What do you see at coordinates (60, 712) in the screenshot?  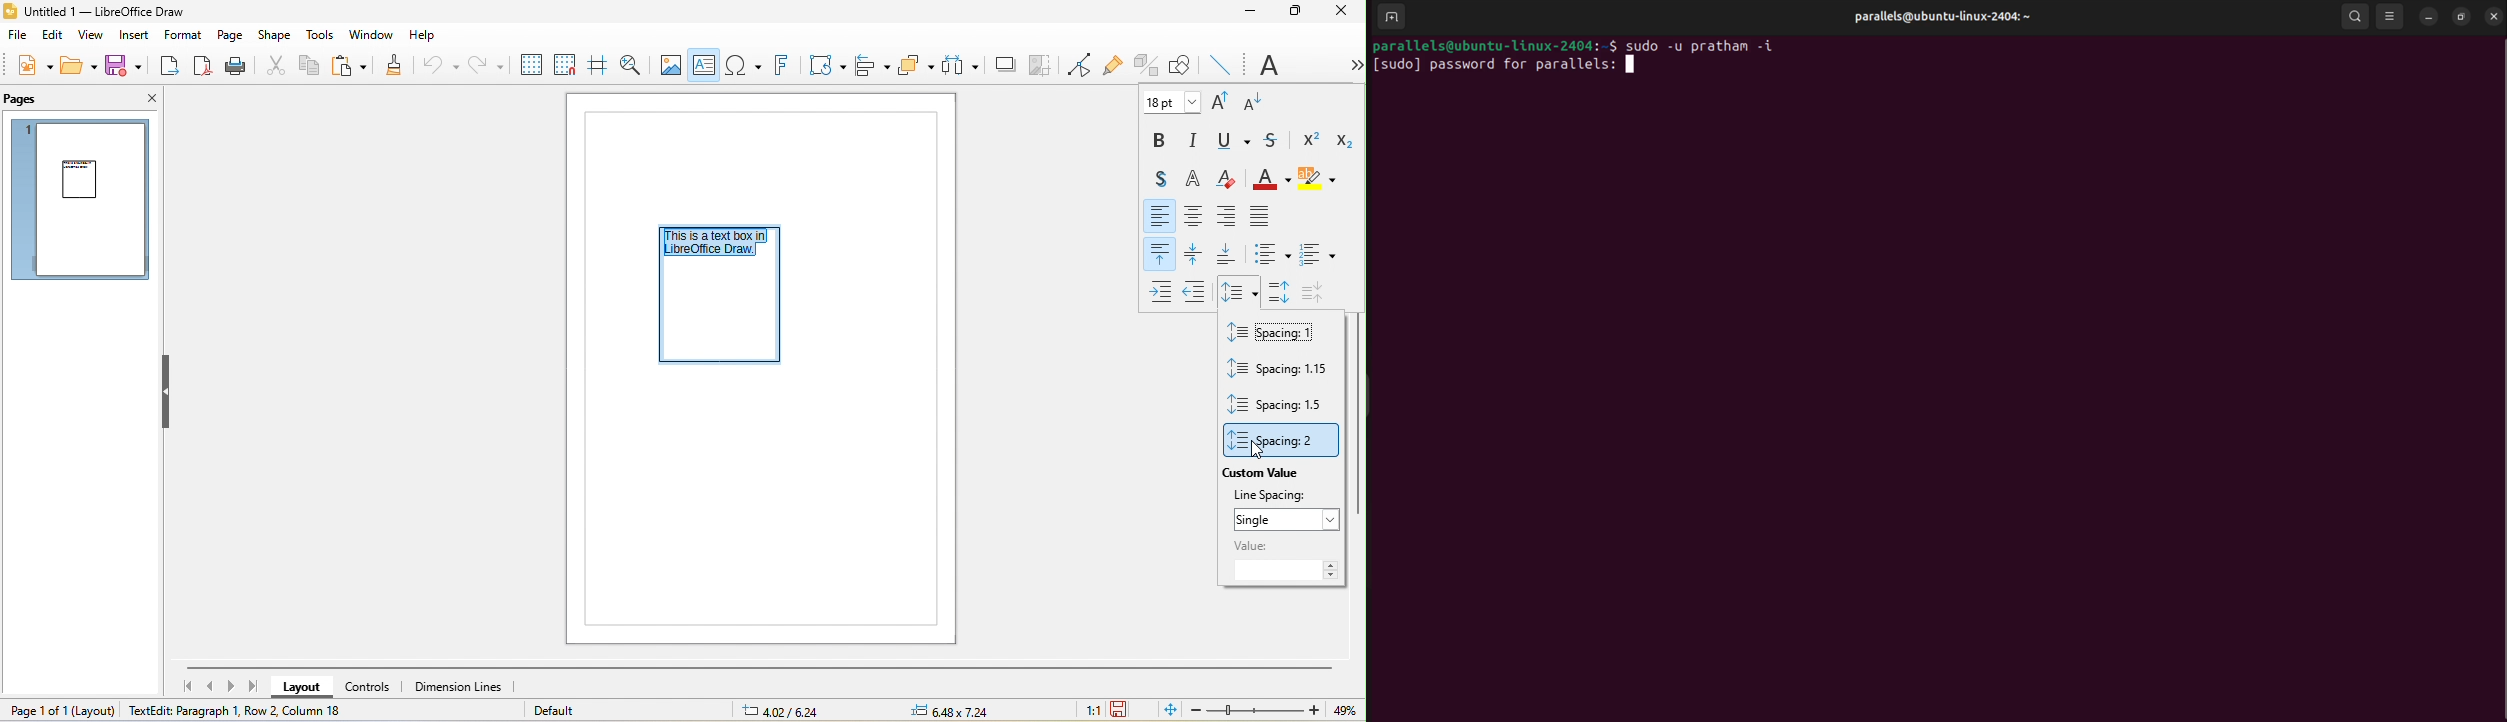 I see `page 1 of 1` at bounding box center [60, 712].